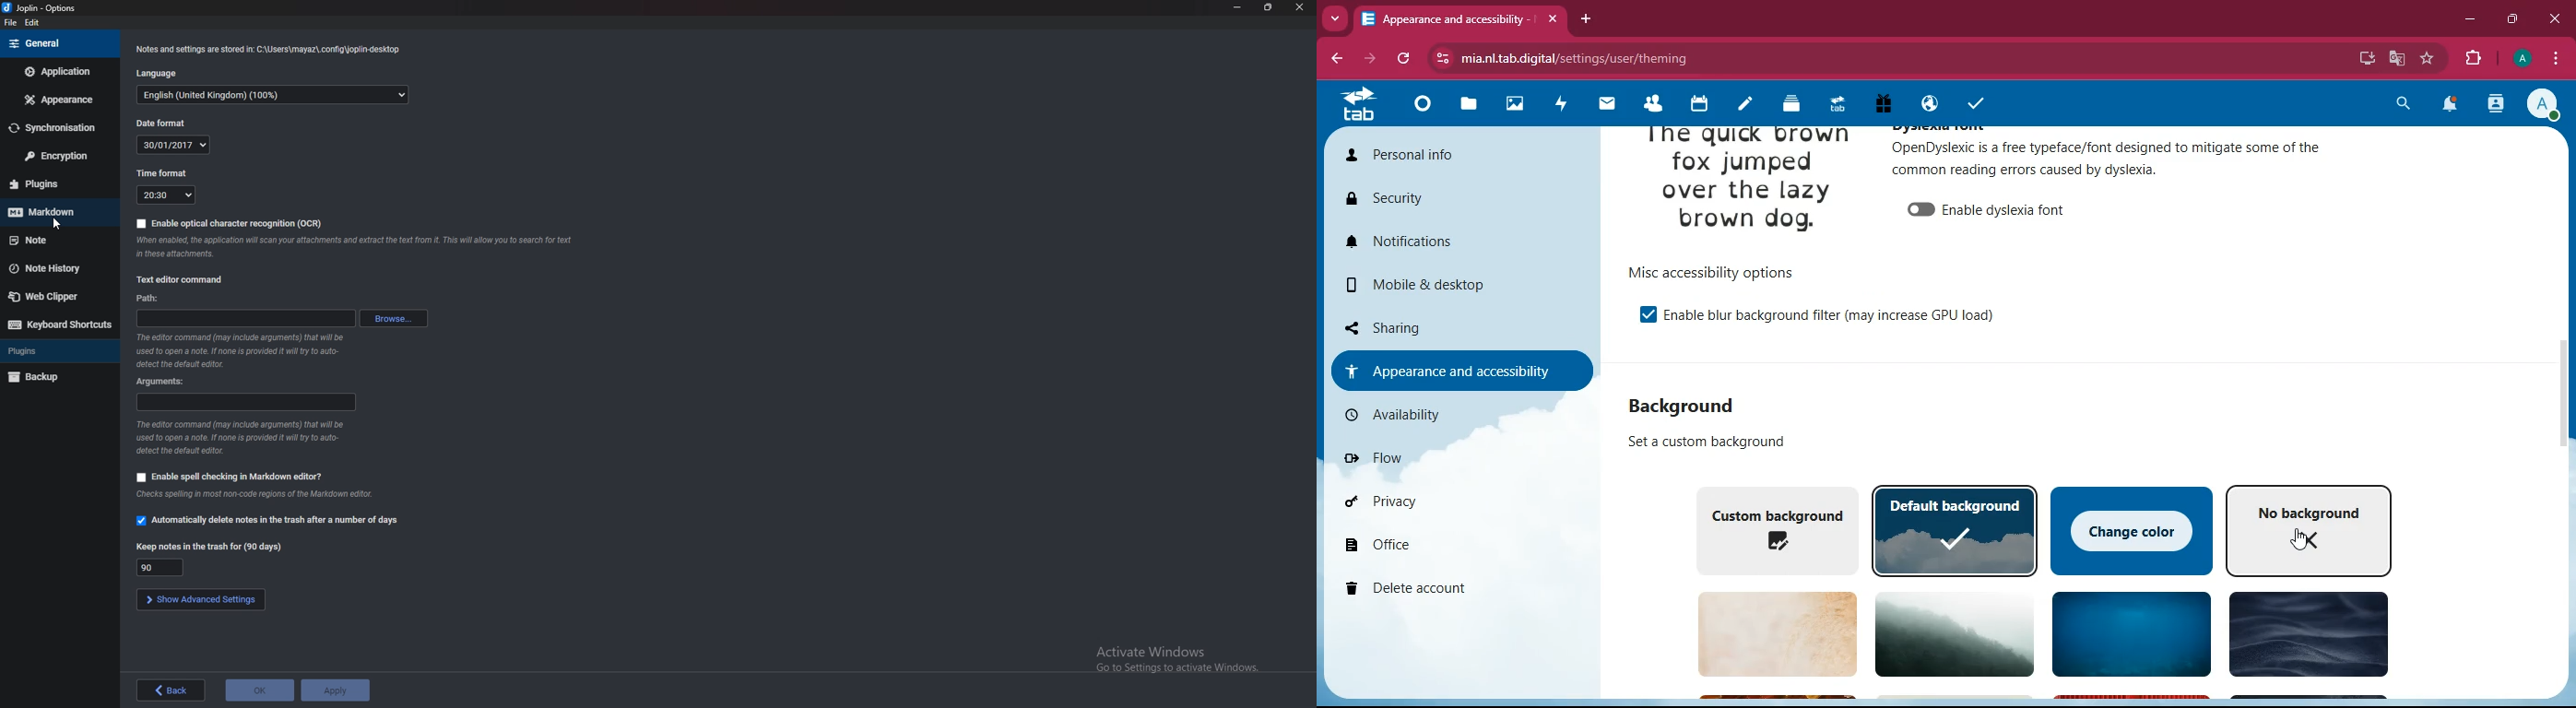 This screenshot has width=2576, height=728. What do you see at coordinates (59, 71) in the screenshot?
I see `application` at bounding box center [59, 71].